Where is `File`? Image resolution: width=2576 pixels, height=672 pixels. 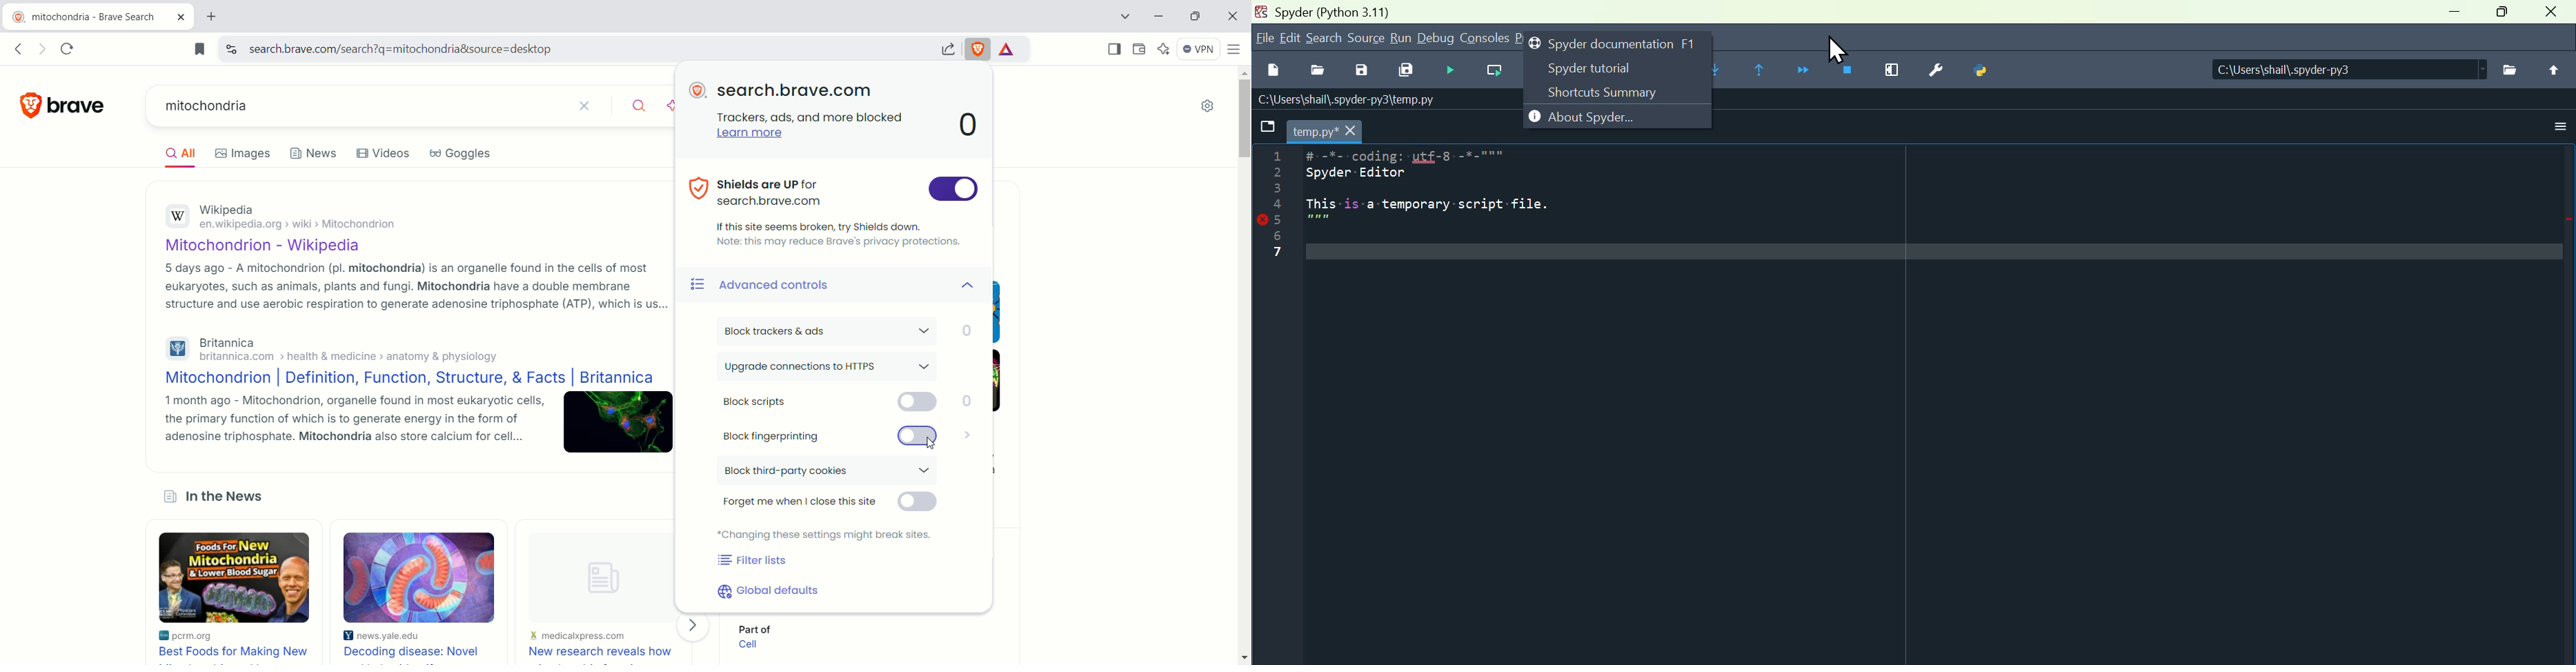
File is located at coordinates (1265, 37).